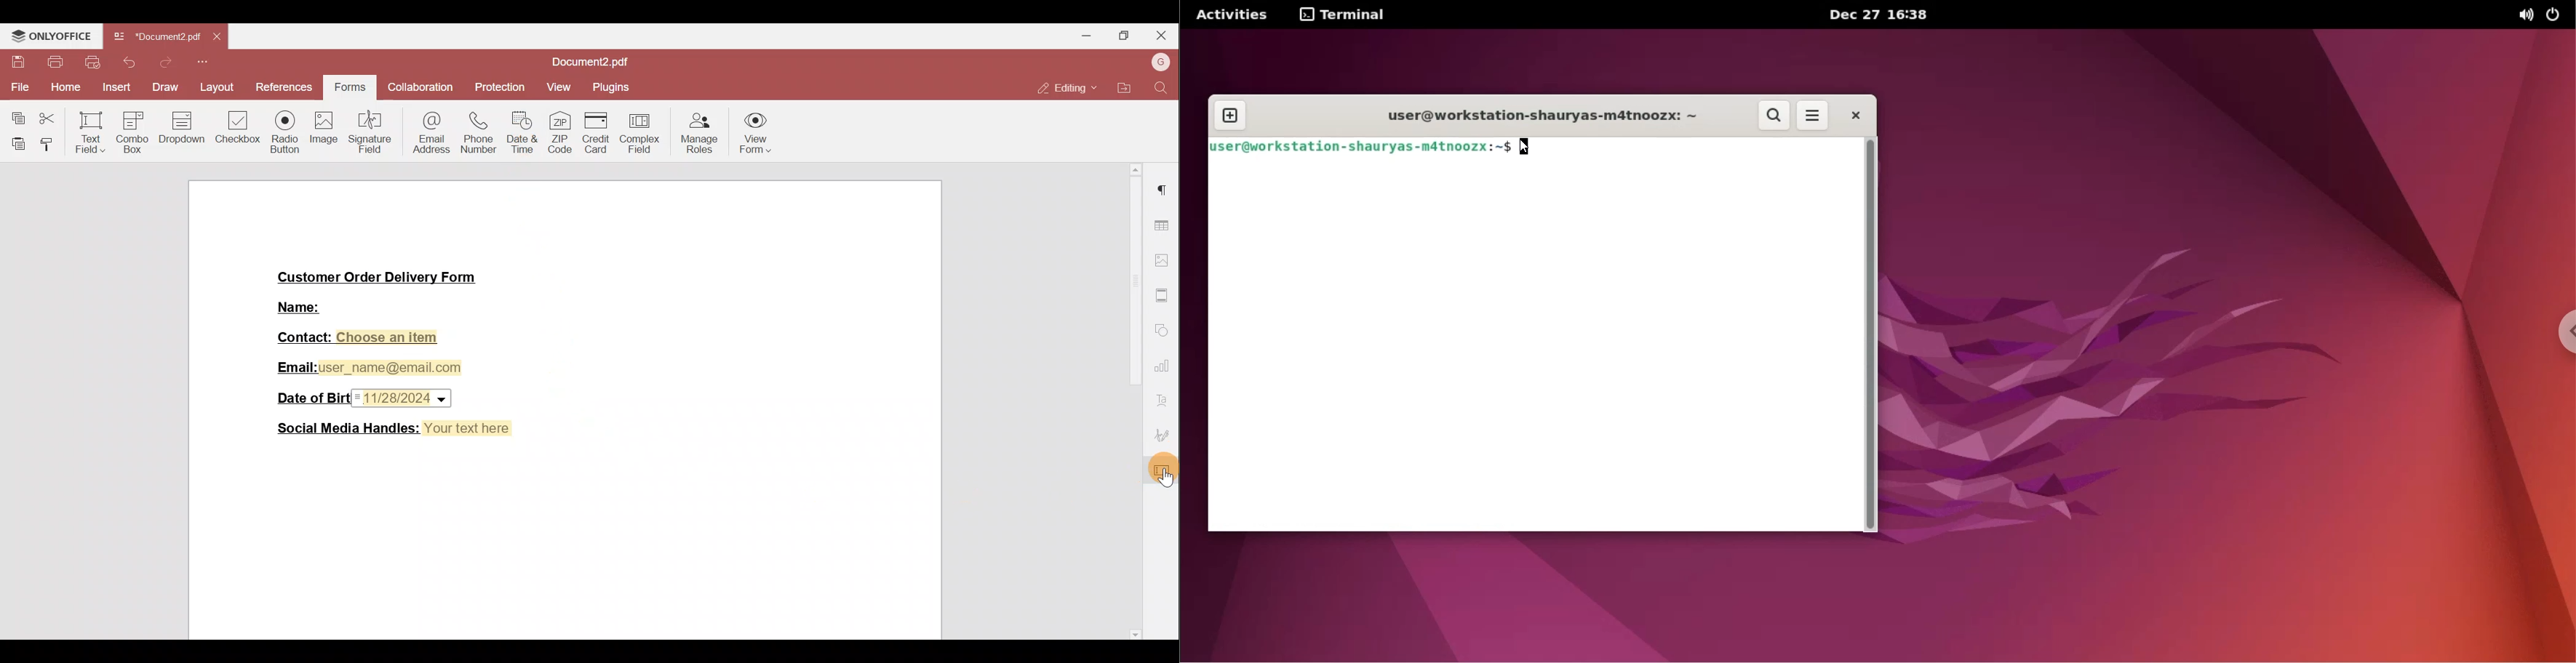 The image size is (2576, 672). I want to click on View form, so click(753, 136).